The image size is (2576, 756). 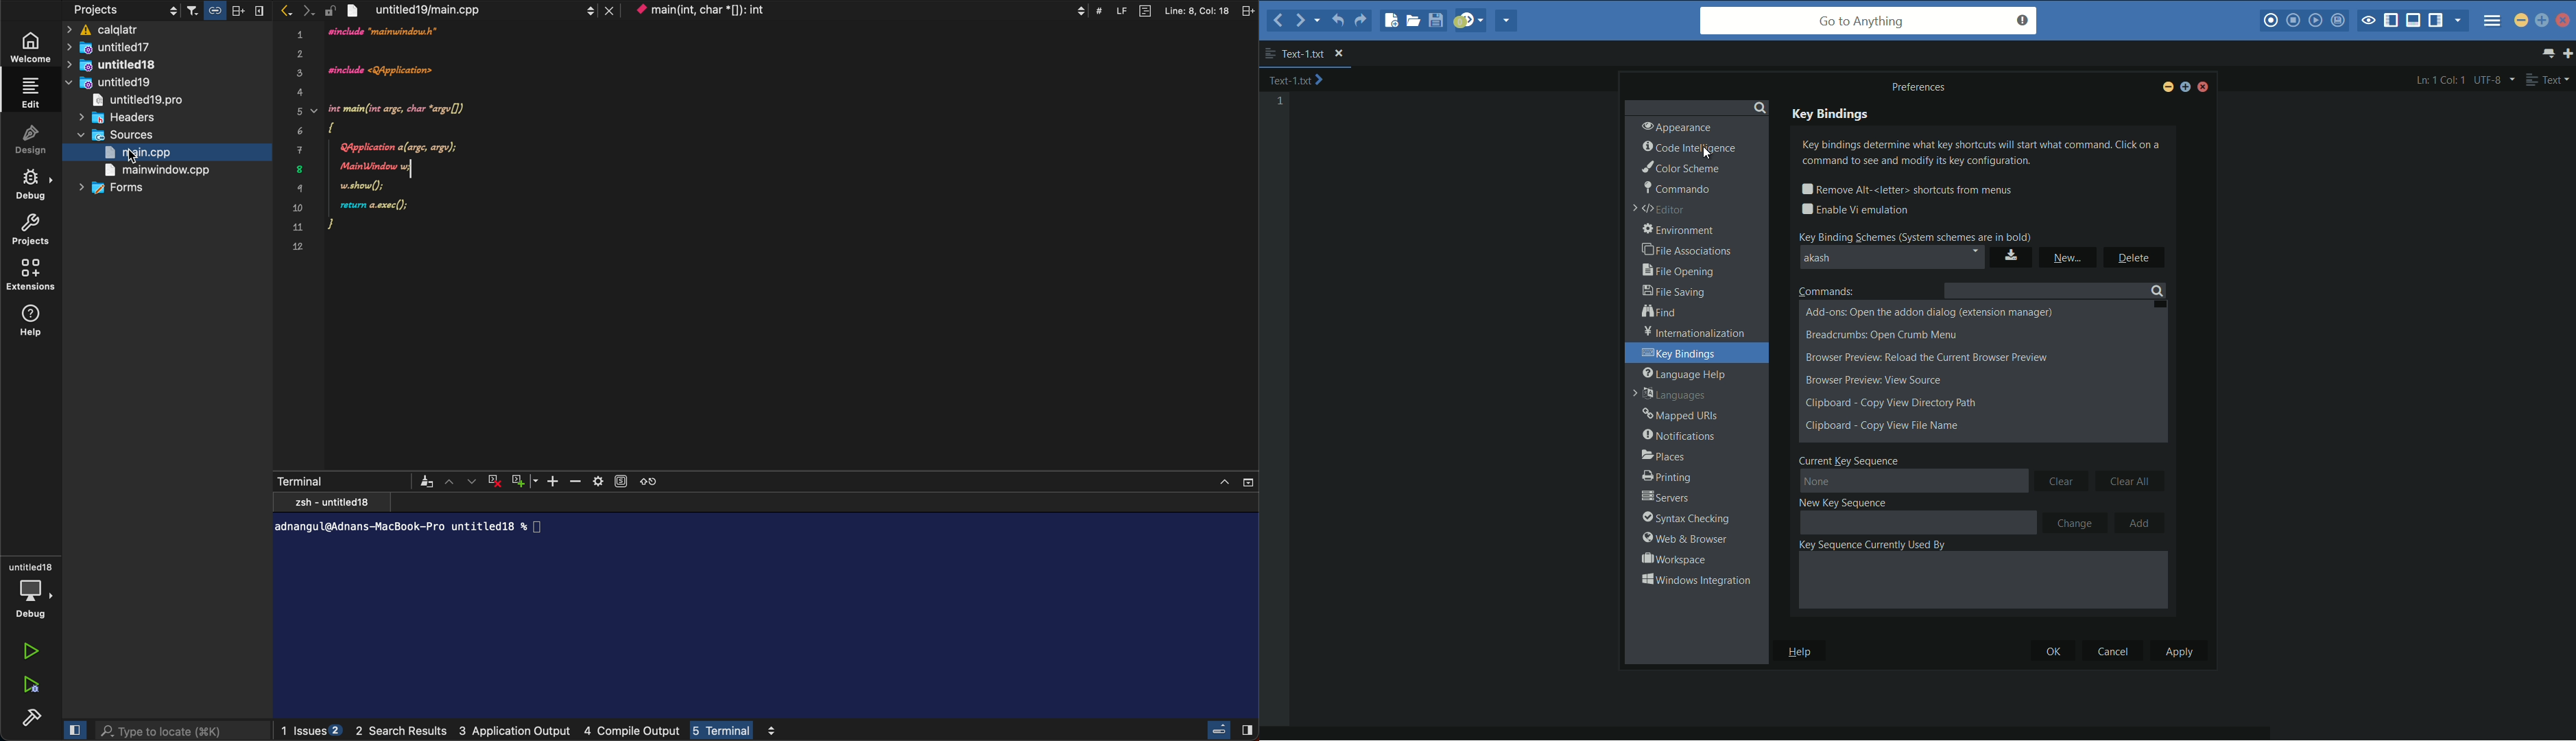 I want to click on recent location, so click(x=1315, y=23).